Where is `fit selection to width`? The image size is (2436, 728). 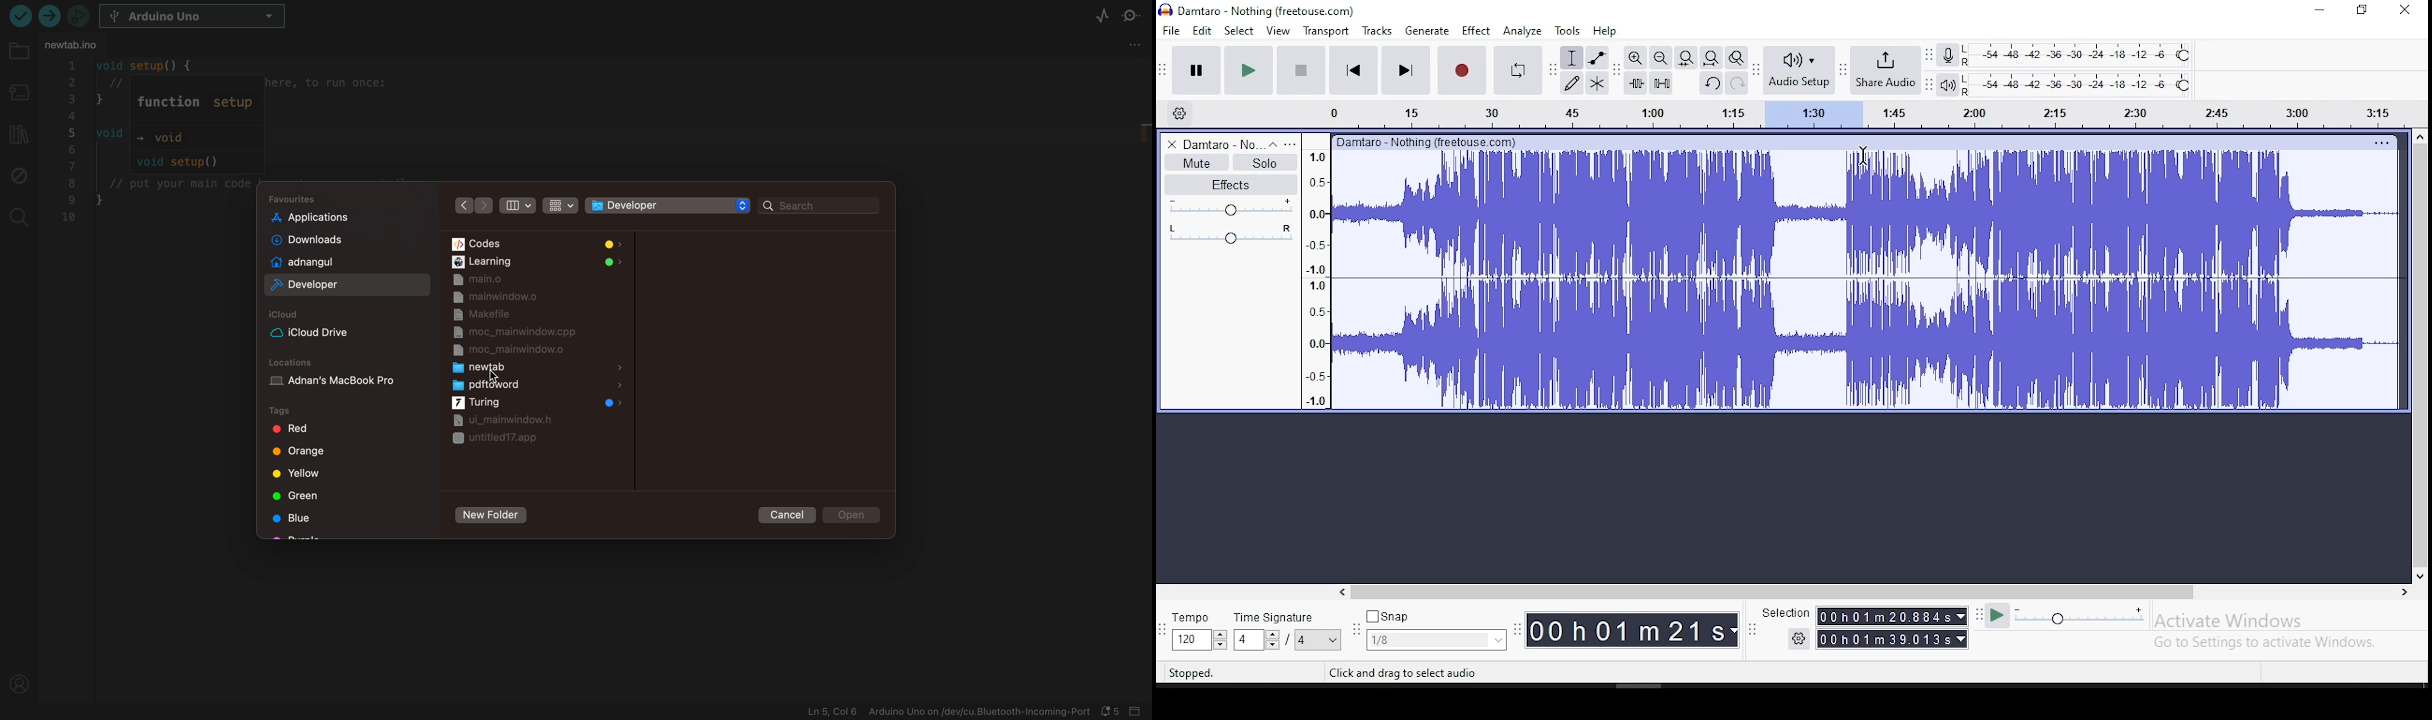 fit selection to width is located at coordinates (1685, 56).